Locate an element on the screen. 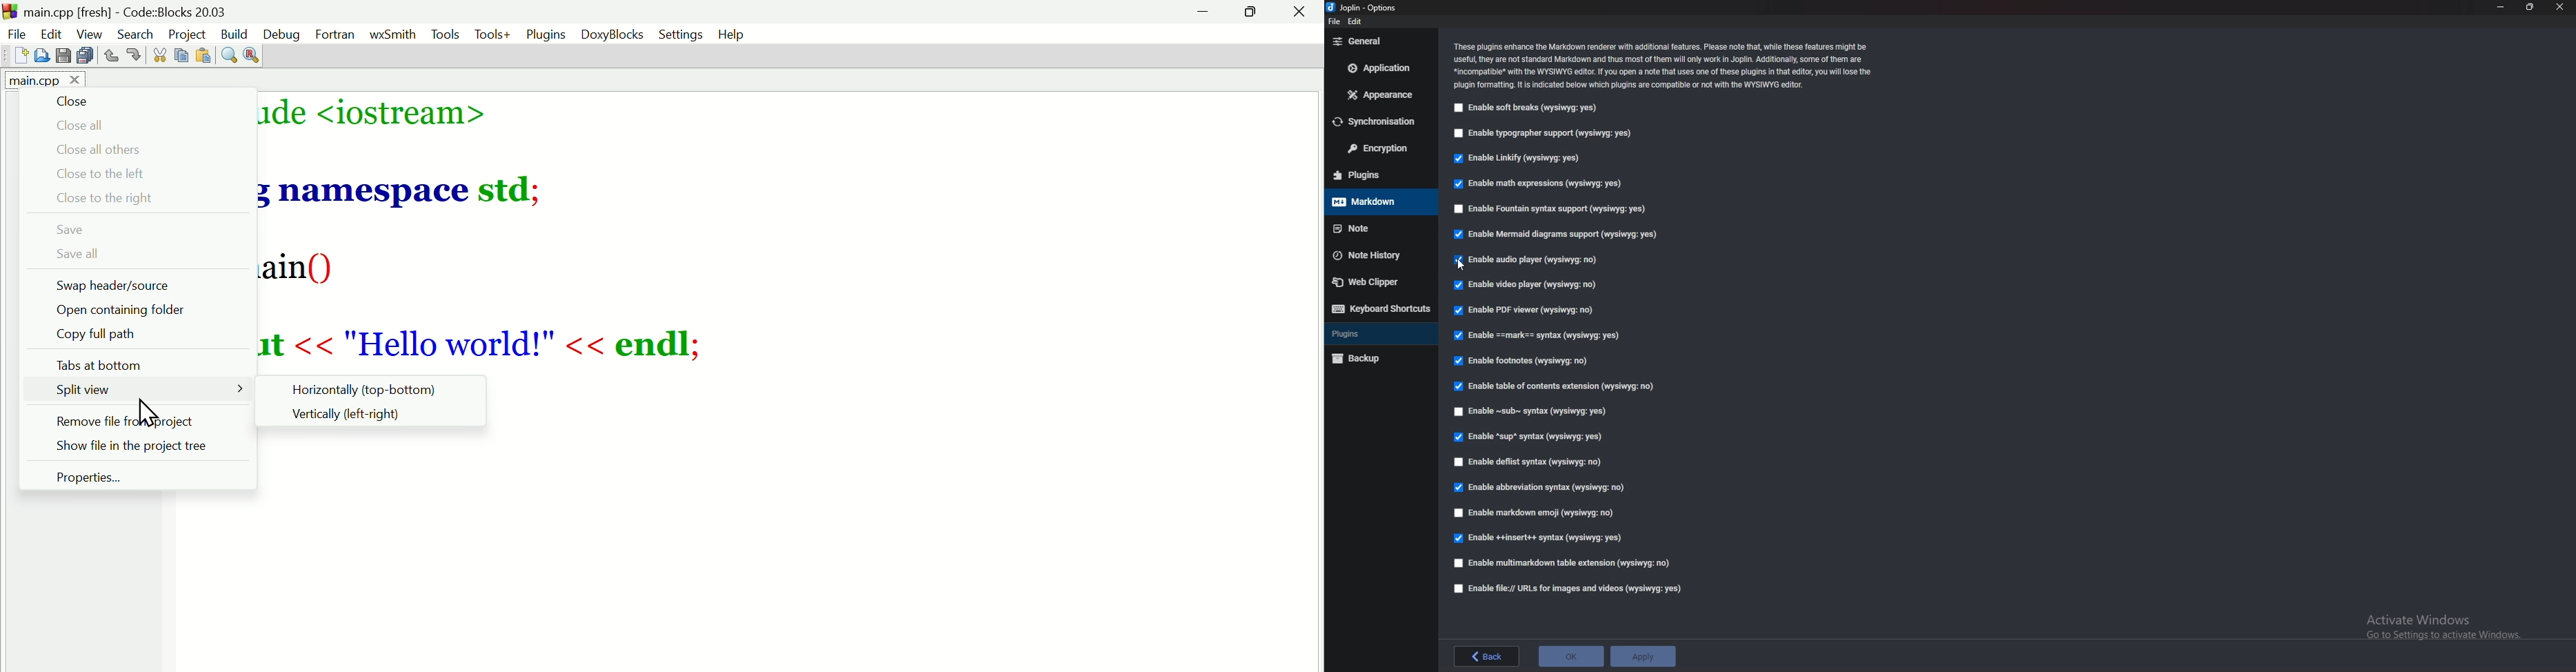  Enable Mark Syntax is located at coordinates (1545, 336).